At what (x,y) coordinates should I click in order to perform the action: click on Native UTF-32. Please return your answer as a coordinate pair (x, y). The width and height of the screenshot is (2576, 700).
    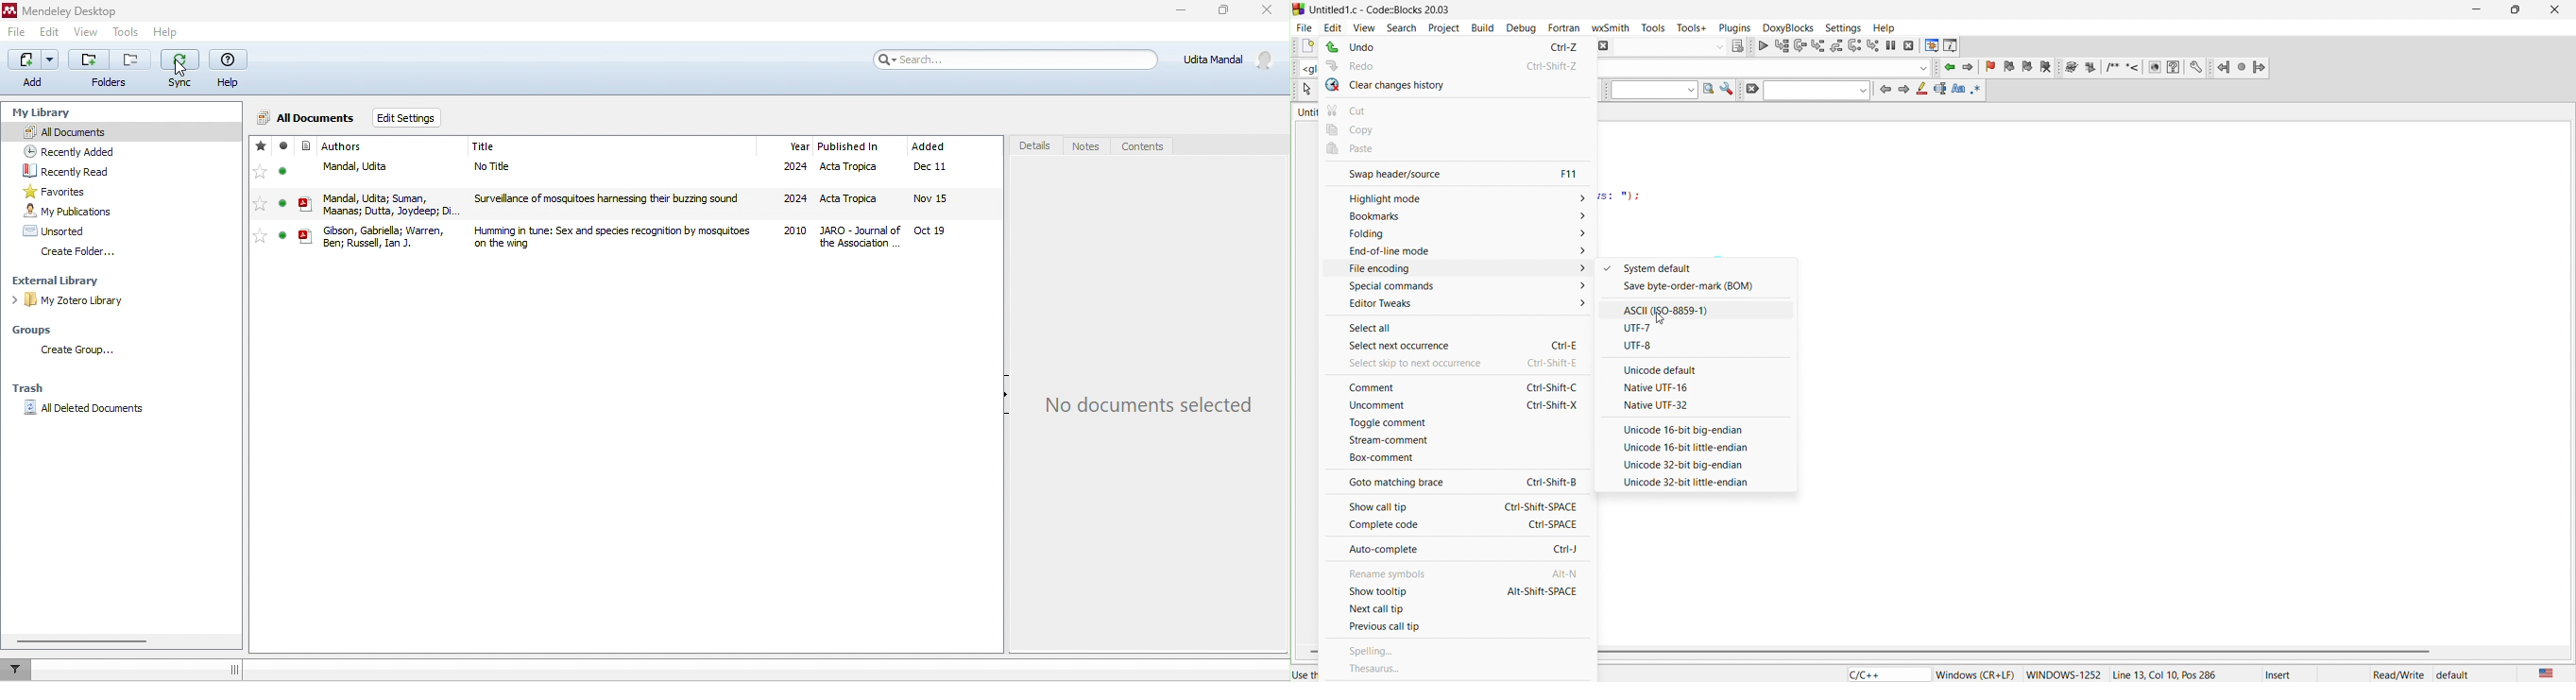
    Looking at the image, I should click on (1697, 404).